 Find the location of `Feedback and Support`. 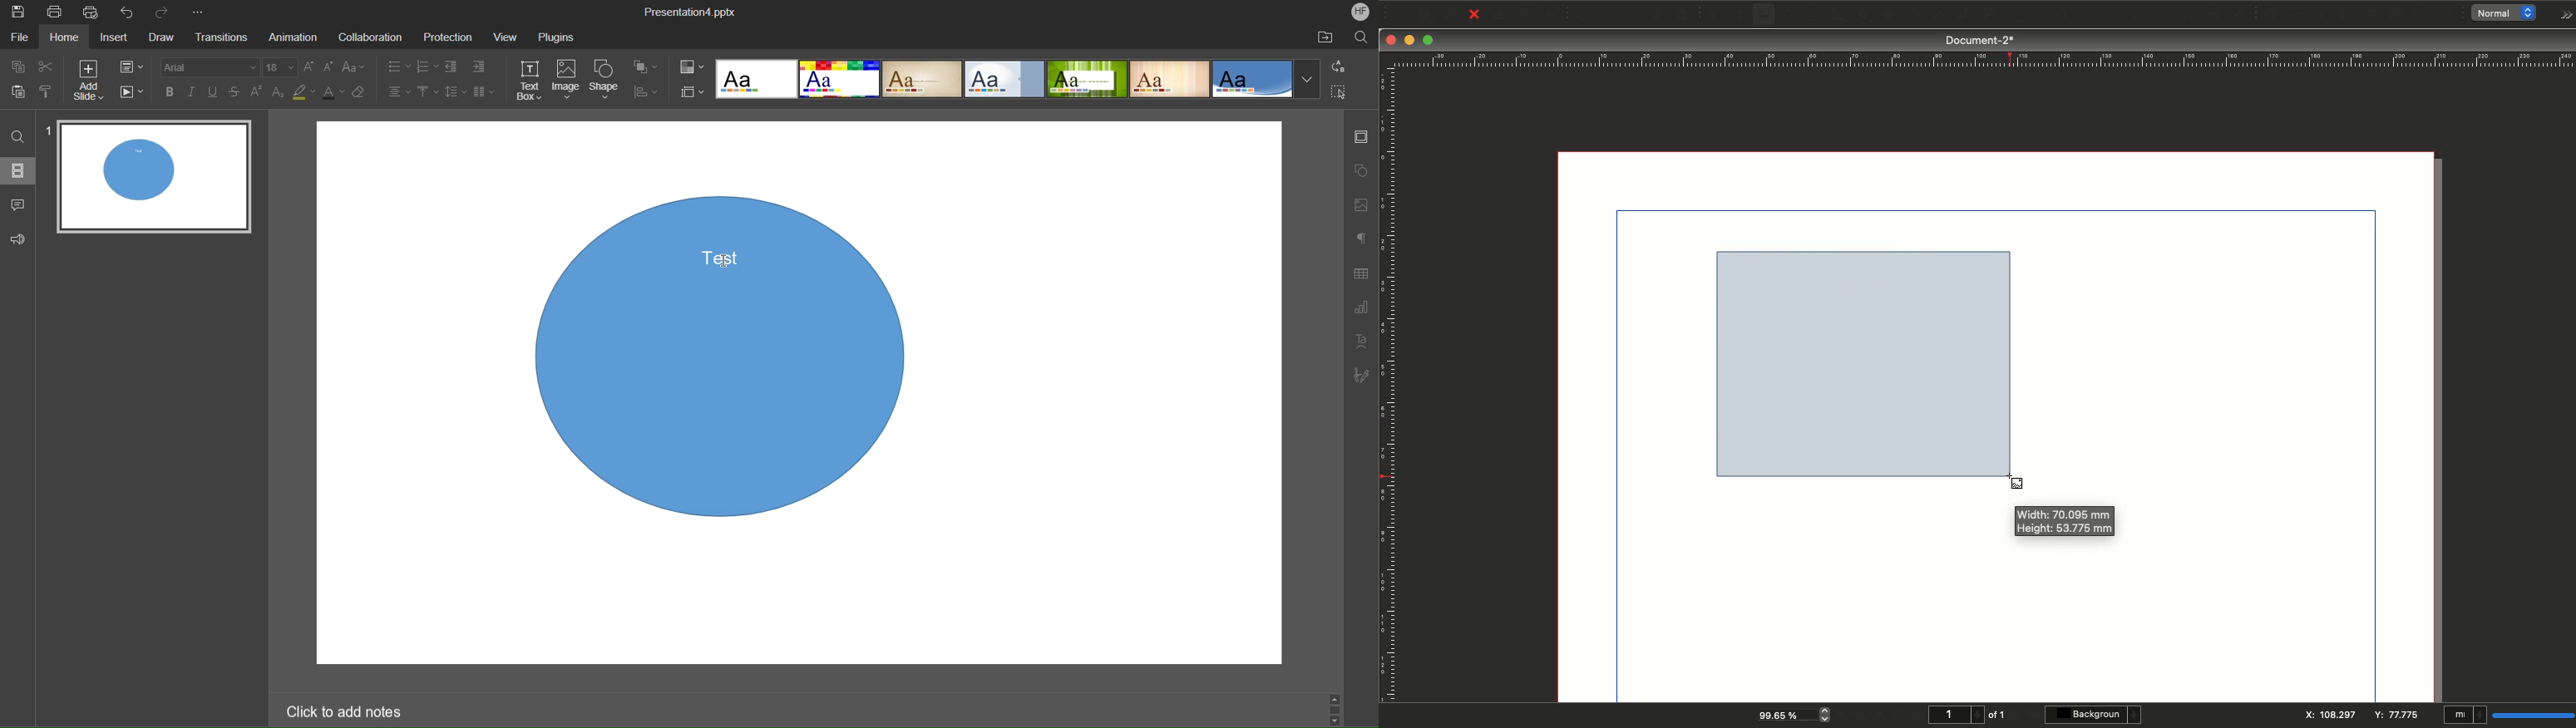

Feedback and Support is located at coordinates (20, 238).